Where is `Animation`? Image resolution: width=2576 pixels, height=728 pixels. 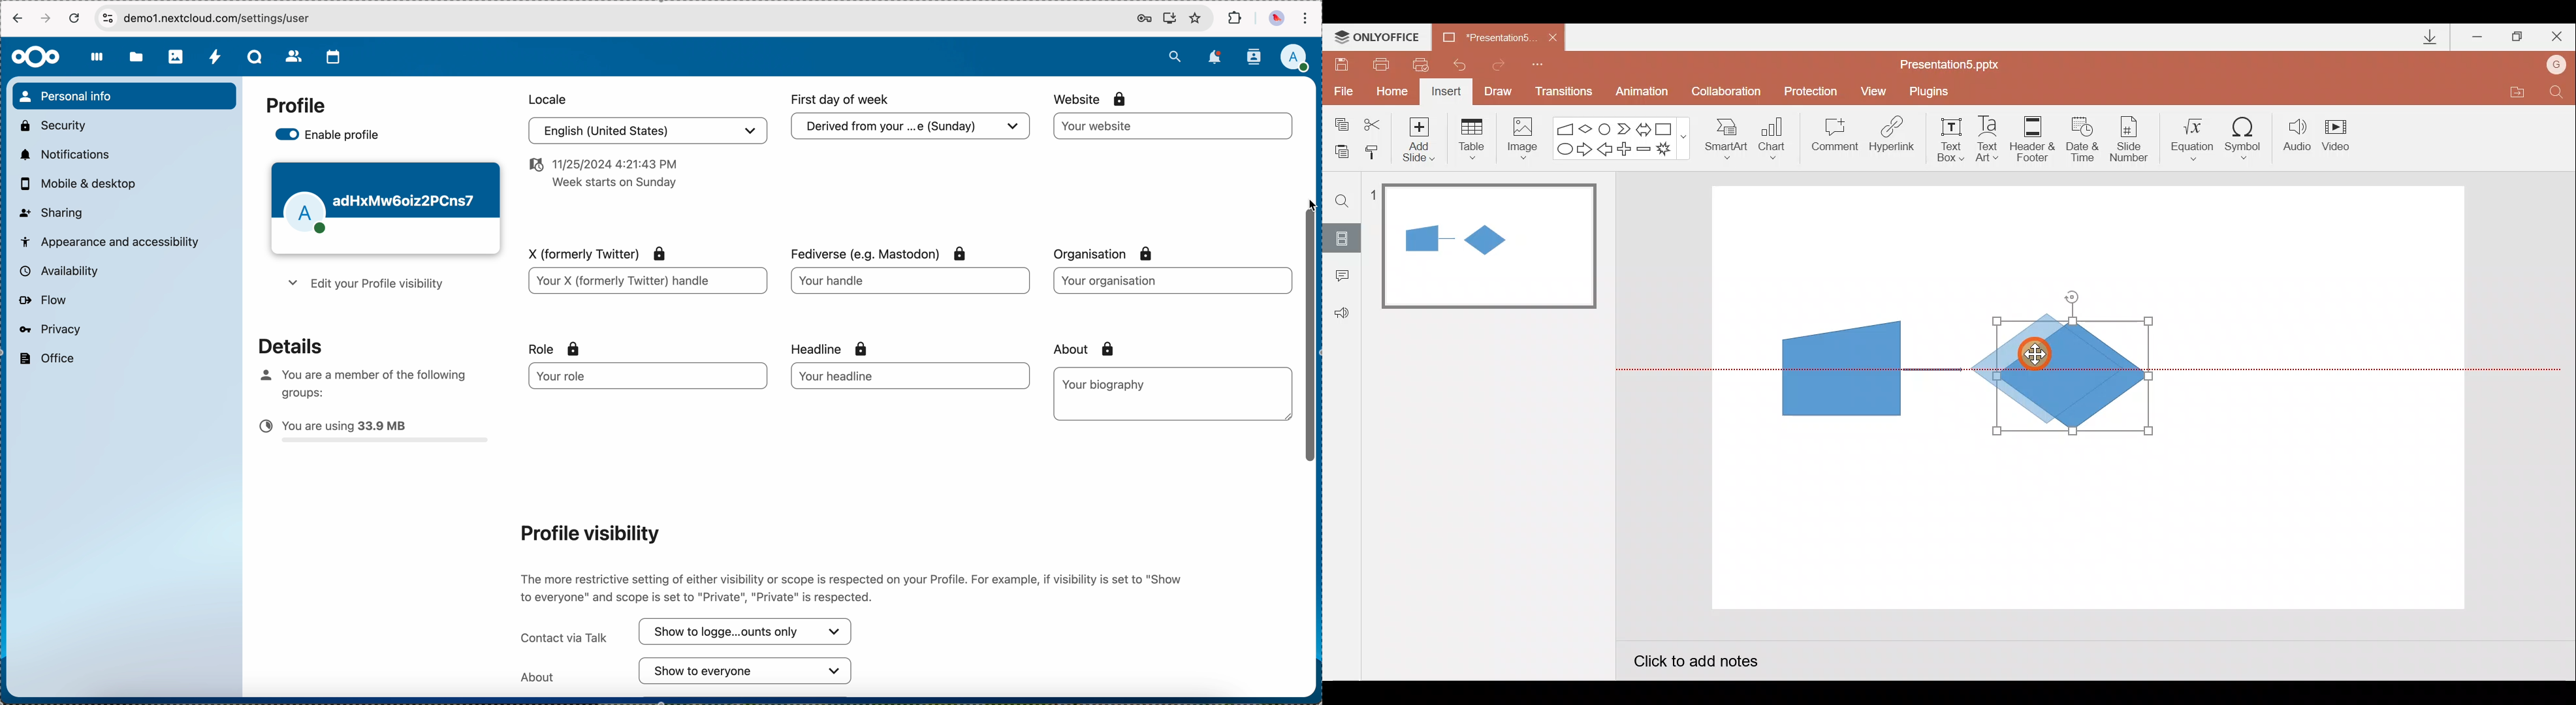 Animation is located at coordinates (1644, 93).